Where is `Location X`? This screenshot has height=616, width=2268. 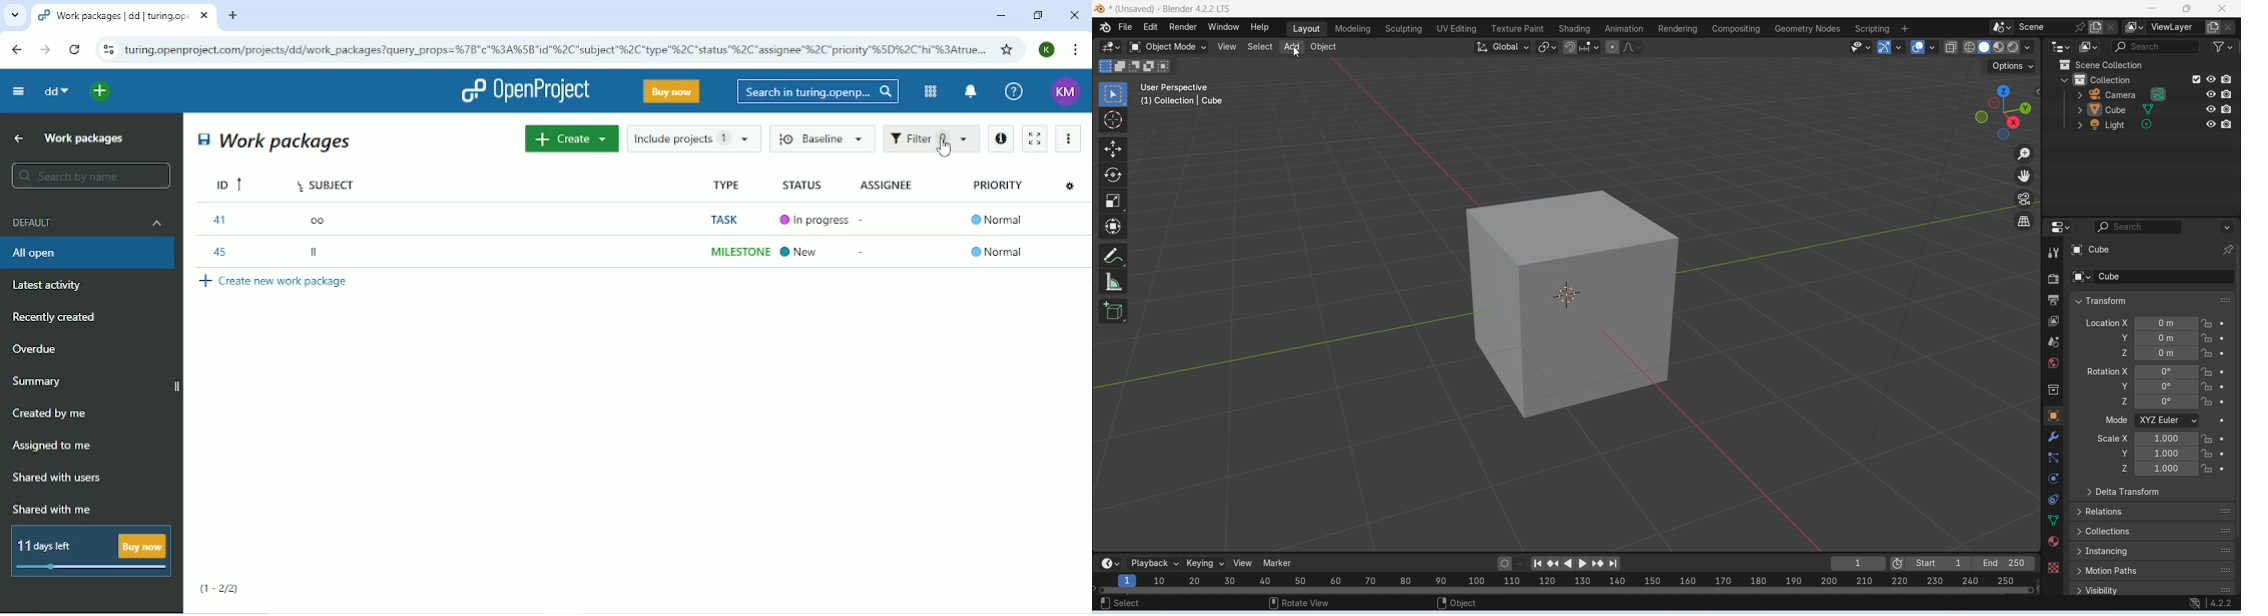 Location X is located at coordinates (2106, 323).